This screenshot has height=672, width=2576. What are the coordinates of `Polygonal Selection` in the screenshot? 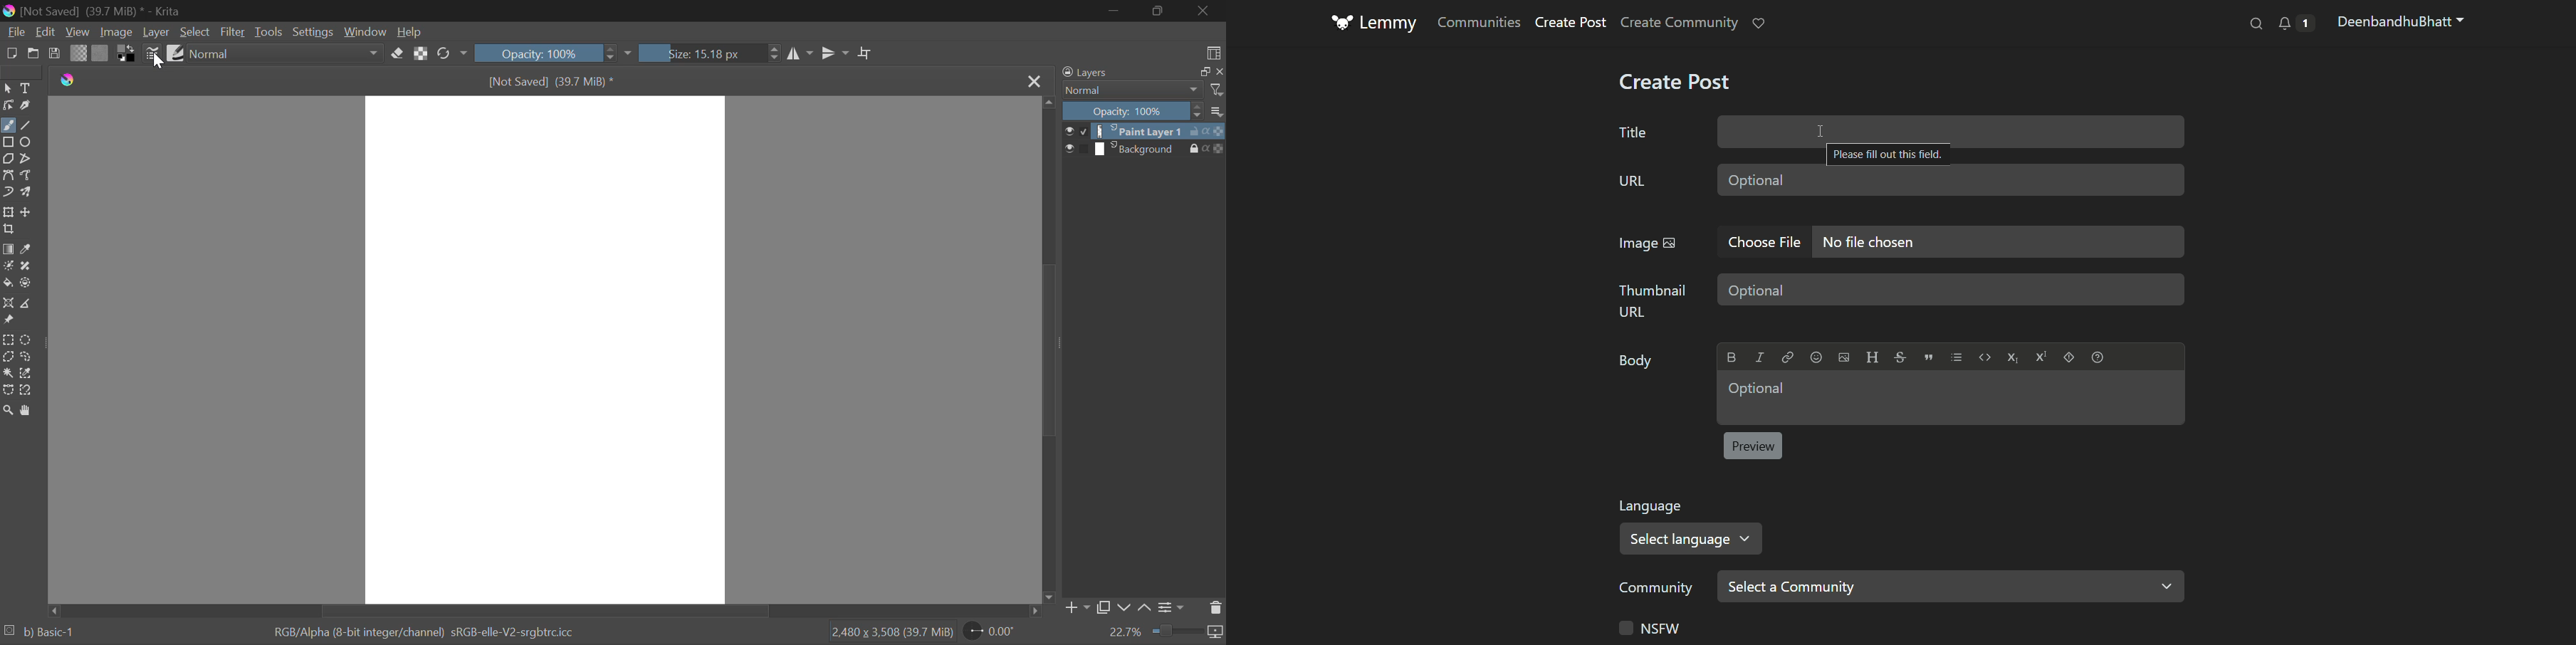 It's located at (8, 356).